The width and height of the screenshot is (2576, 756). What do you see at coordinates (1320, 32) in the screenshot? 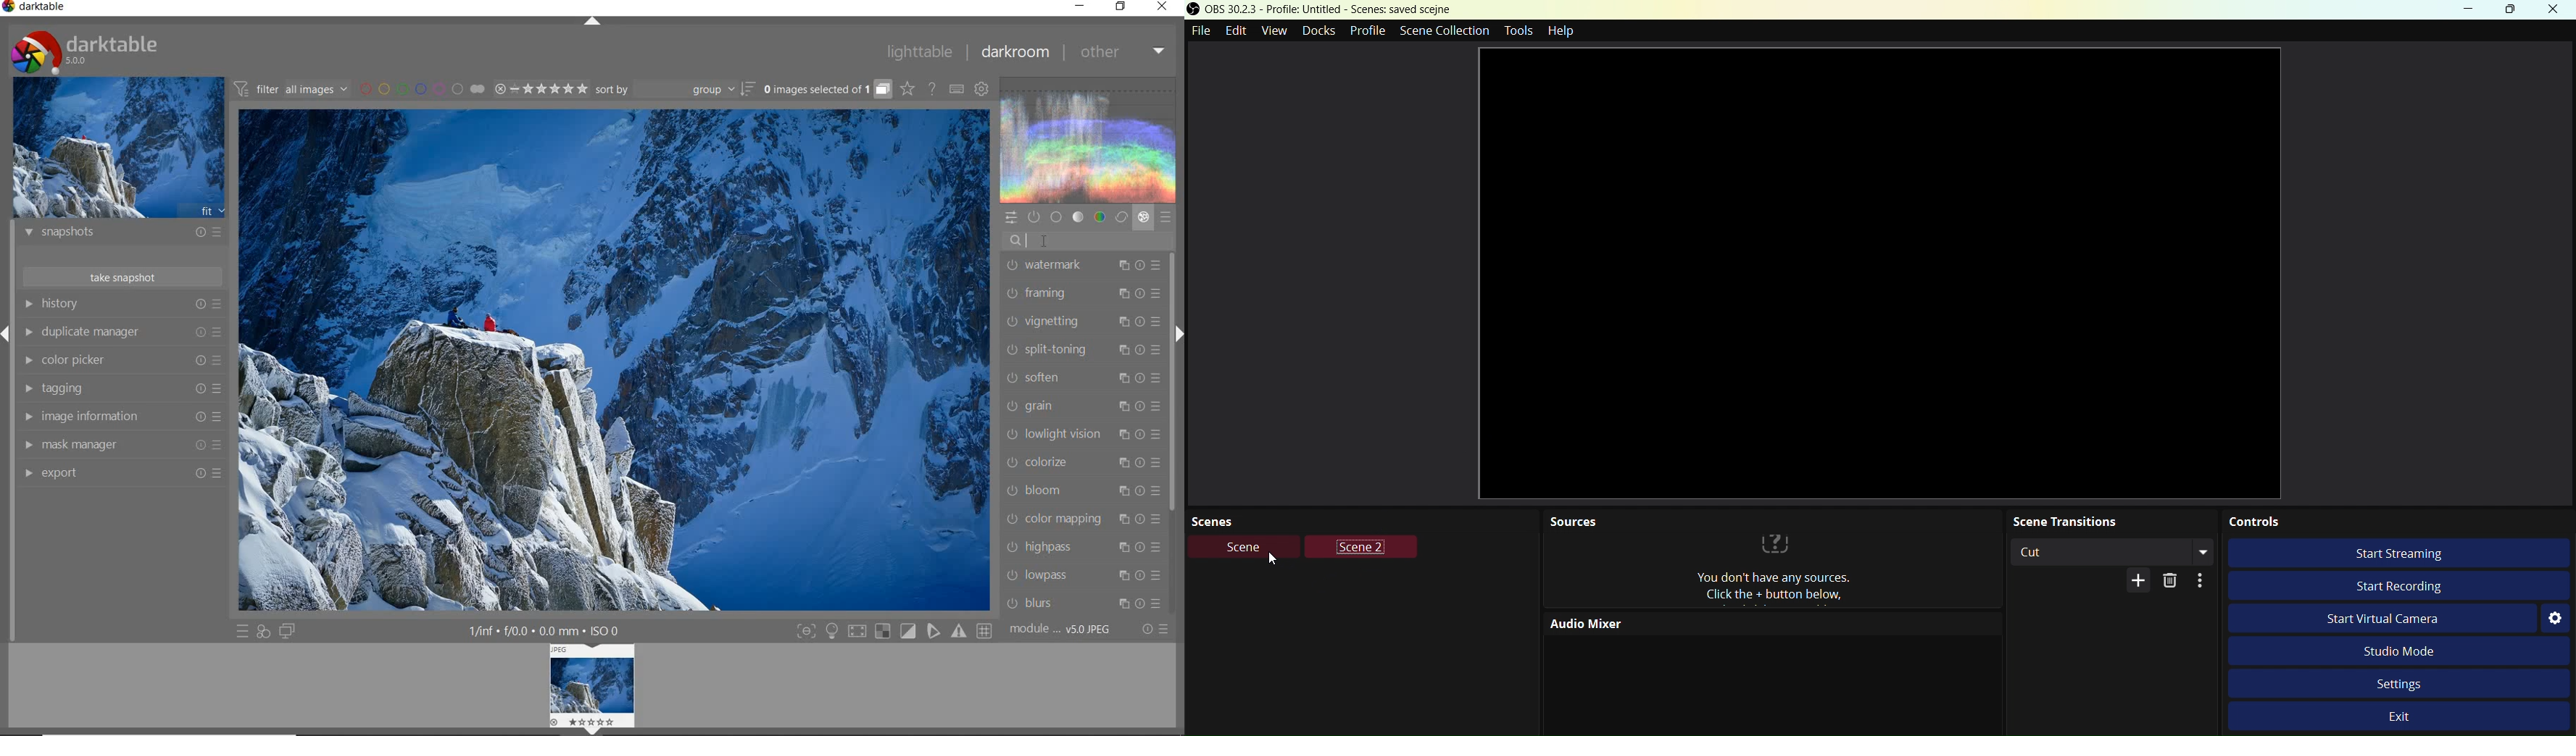
I see `Docks` at bounding box center [1320, 32].